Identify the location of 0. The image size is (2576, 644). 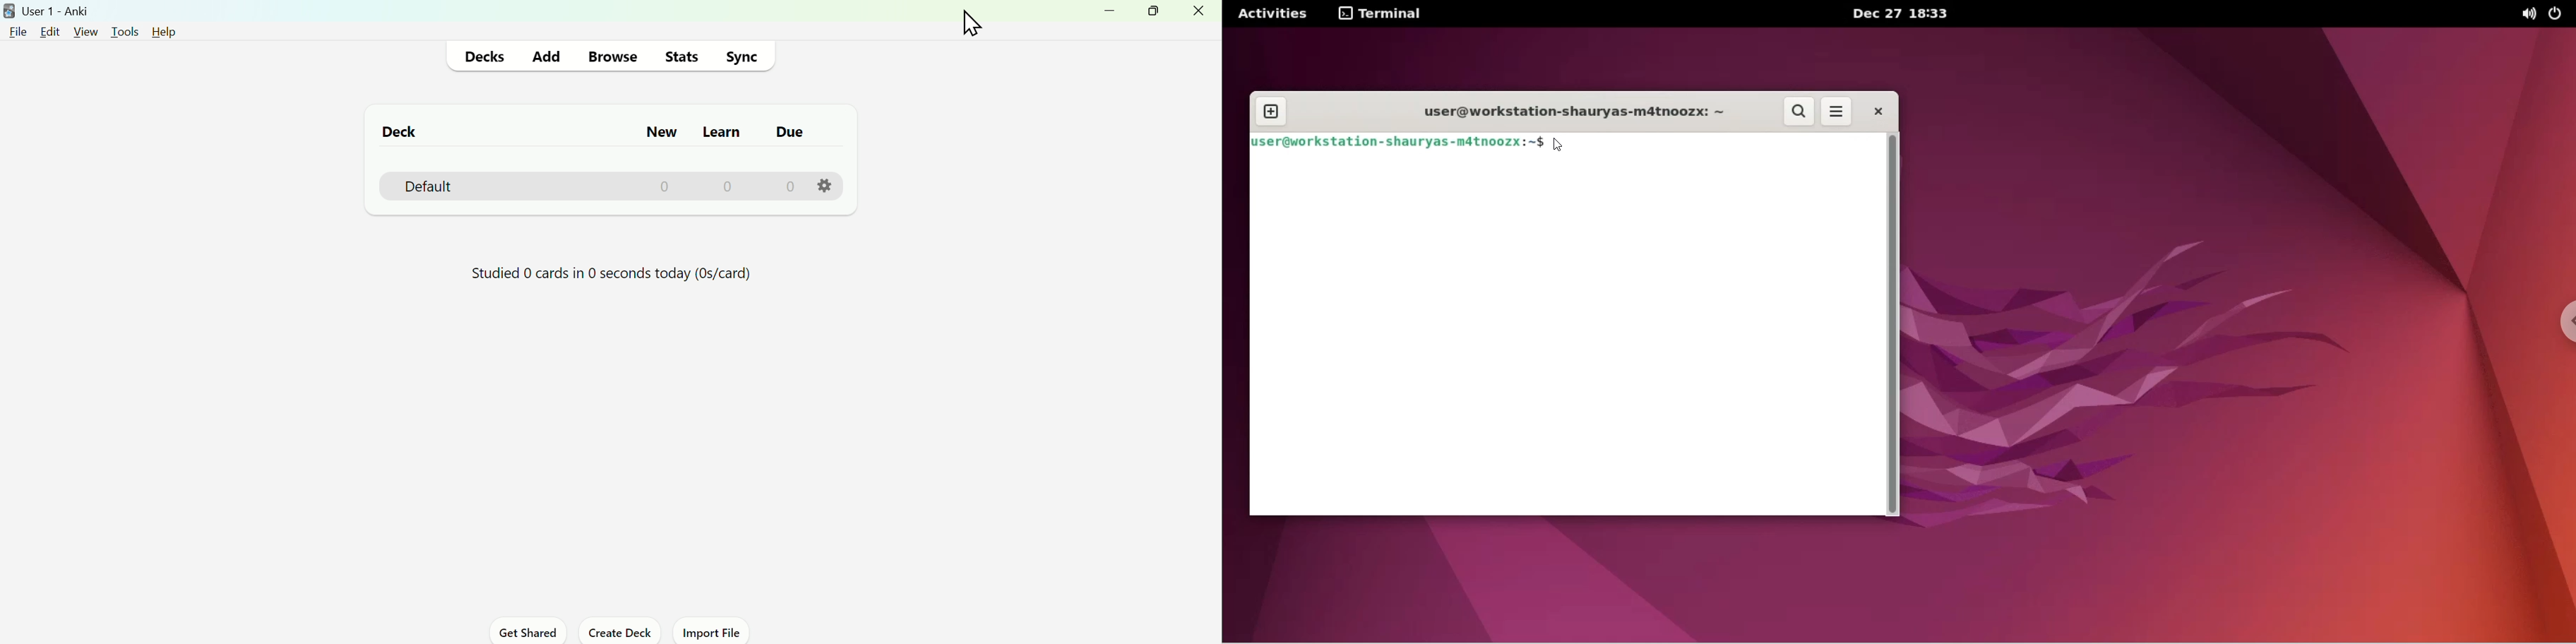
(789, 185).